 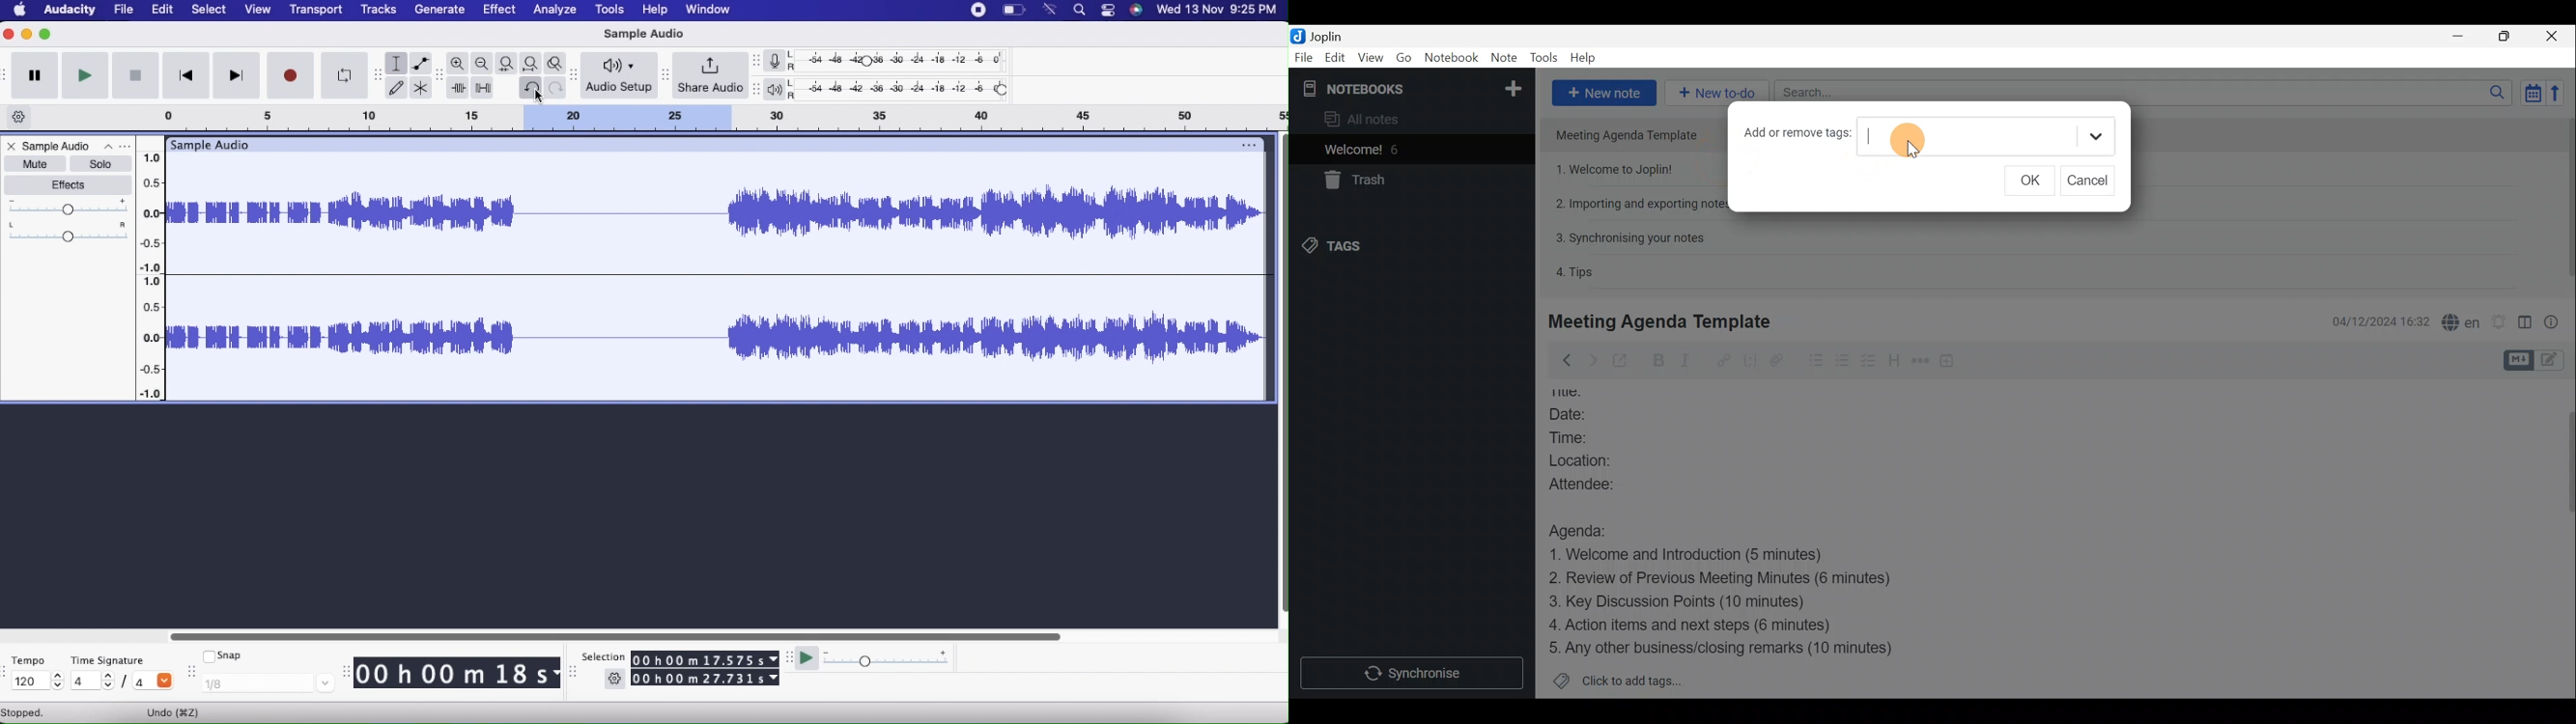 What do you see at coordinates (2460, 36) in the screenshot?
I see `Minimise` at bounding box center [2460, 36].